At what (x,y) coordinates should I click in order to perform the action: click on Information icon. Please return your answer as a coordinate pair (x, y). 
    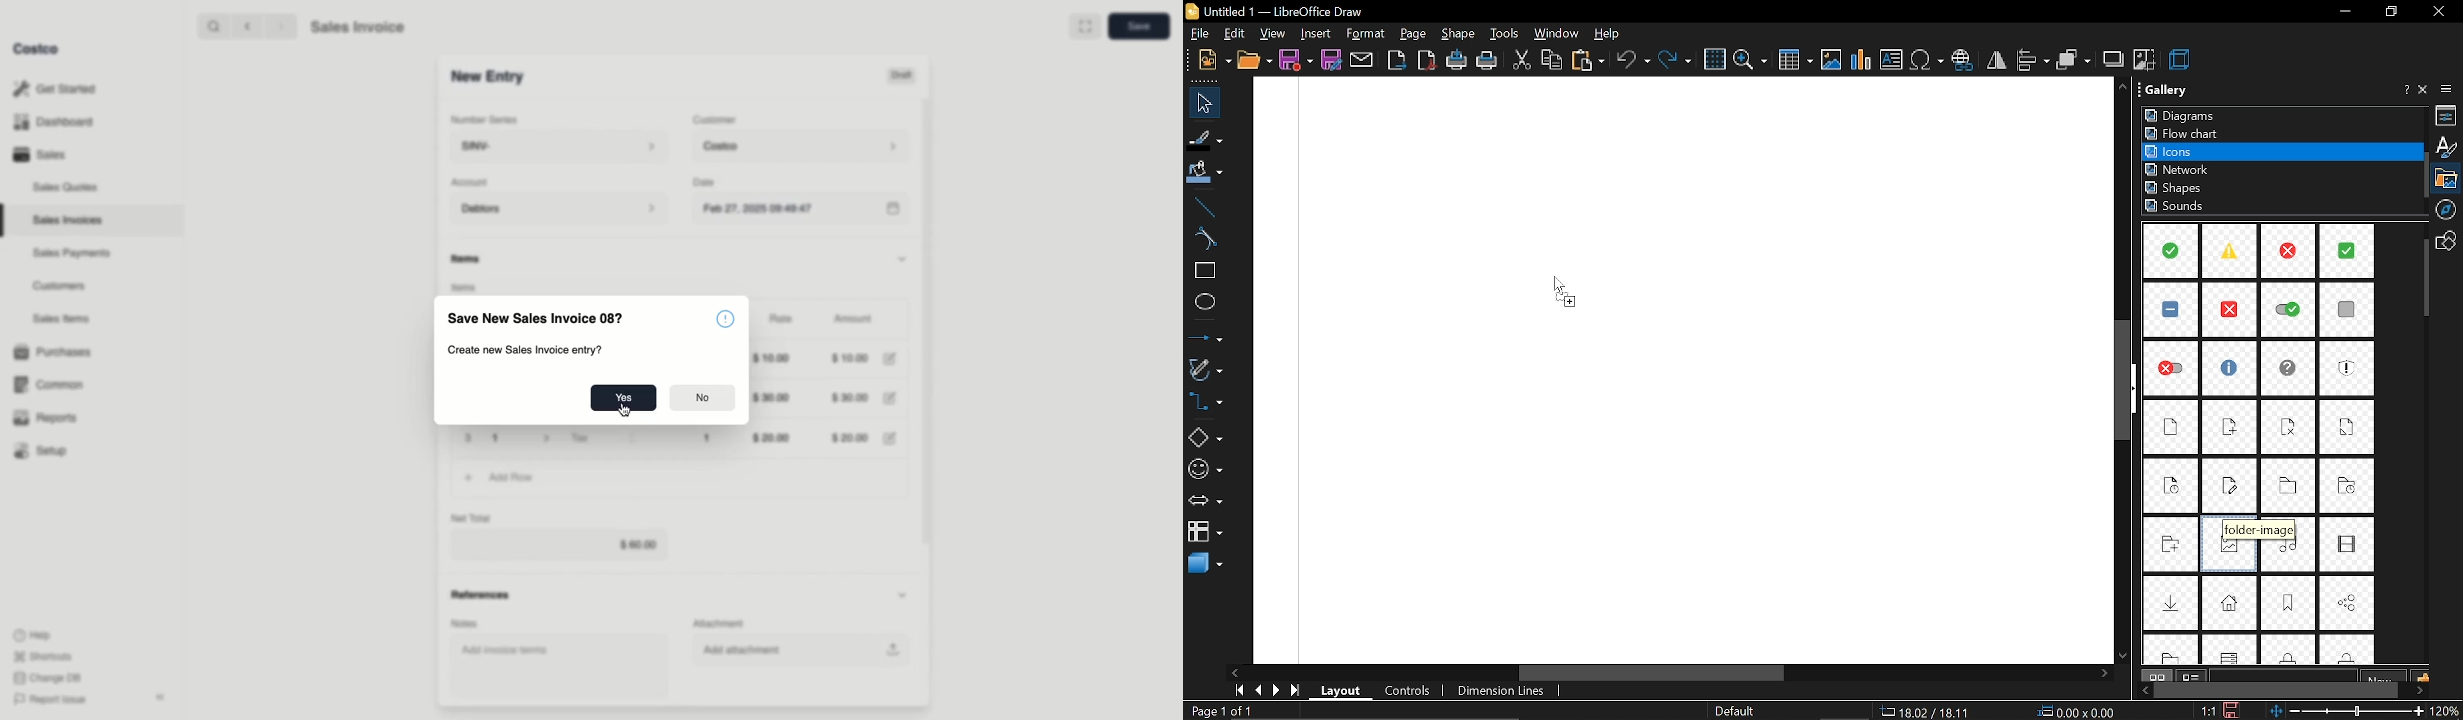
    Looking at the image, I should click on (724, 319).